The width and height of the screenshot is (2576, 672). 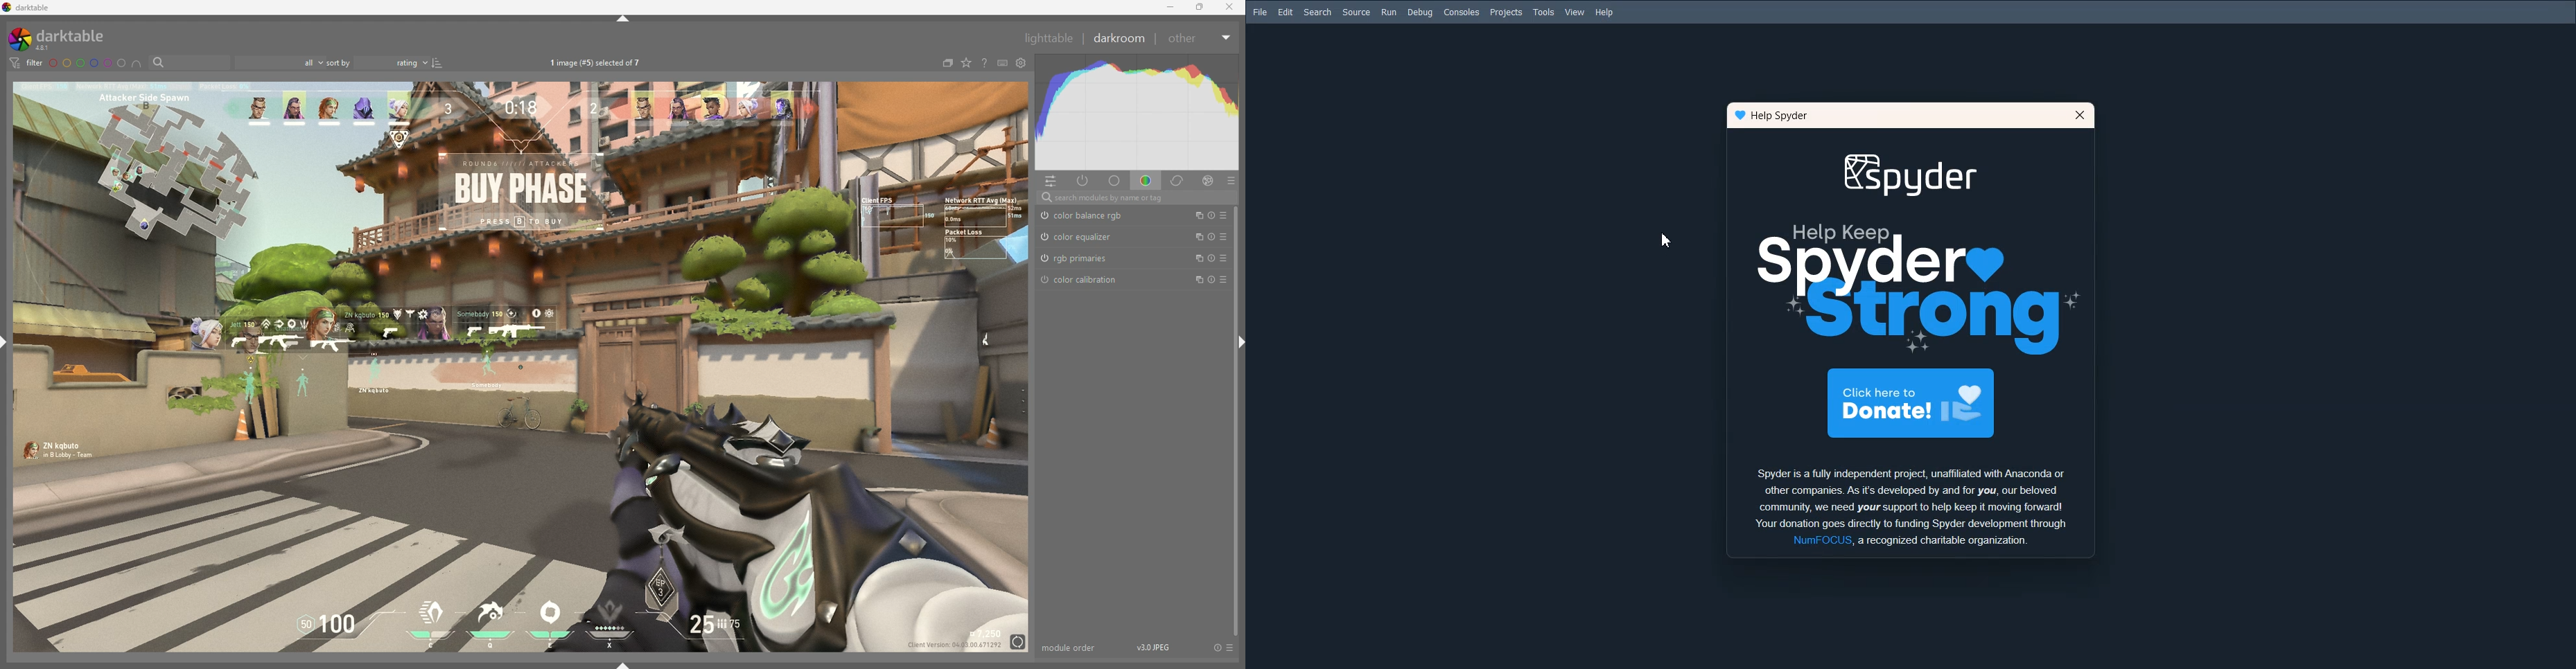 I want to click on Projects, so click(x=1507, y=13).